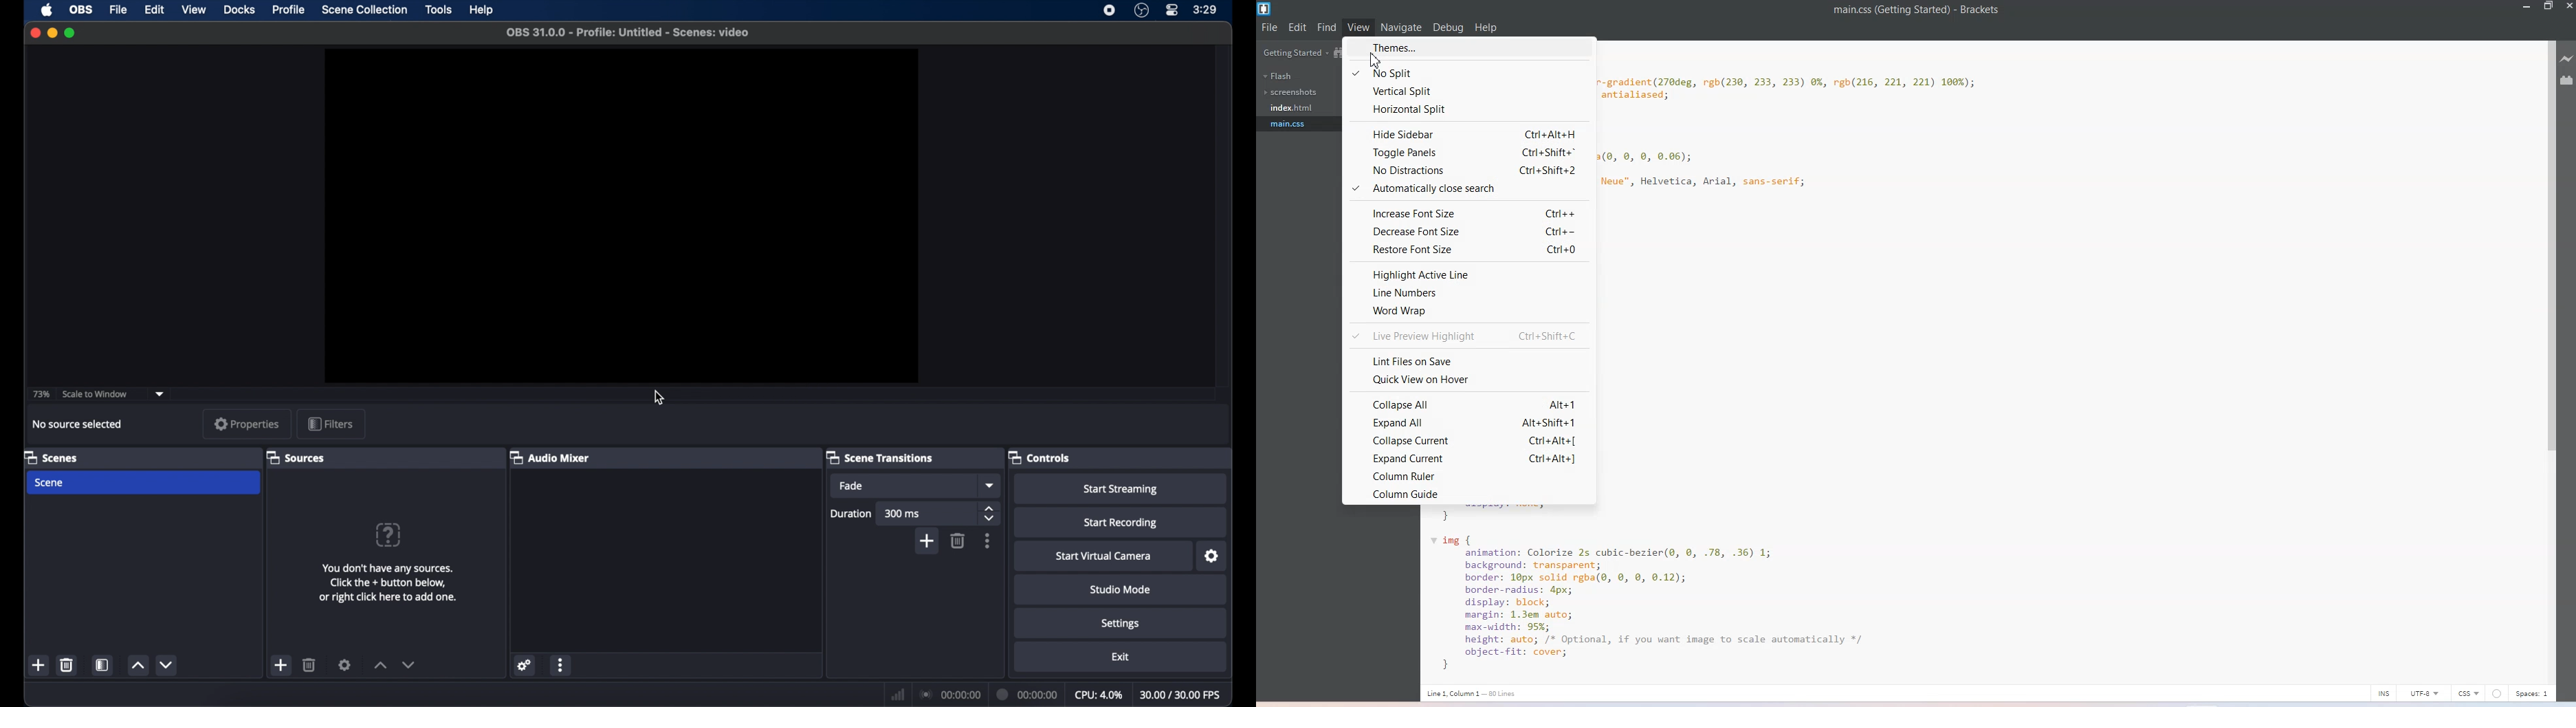  I want to click on Getting Started, so click(1296, 54).